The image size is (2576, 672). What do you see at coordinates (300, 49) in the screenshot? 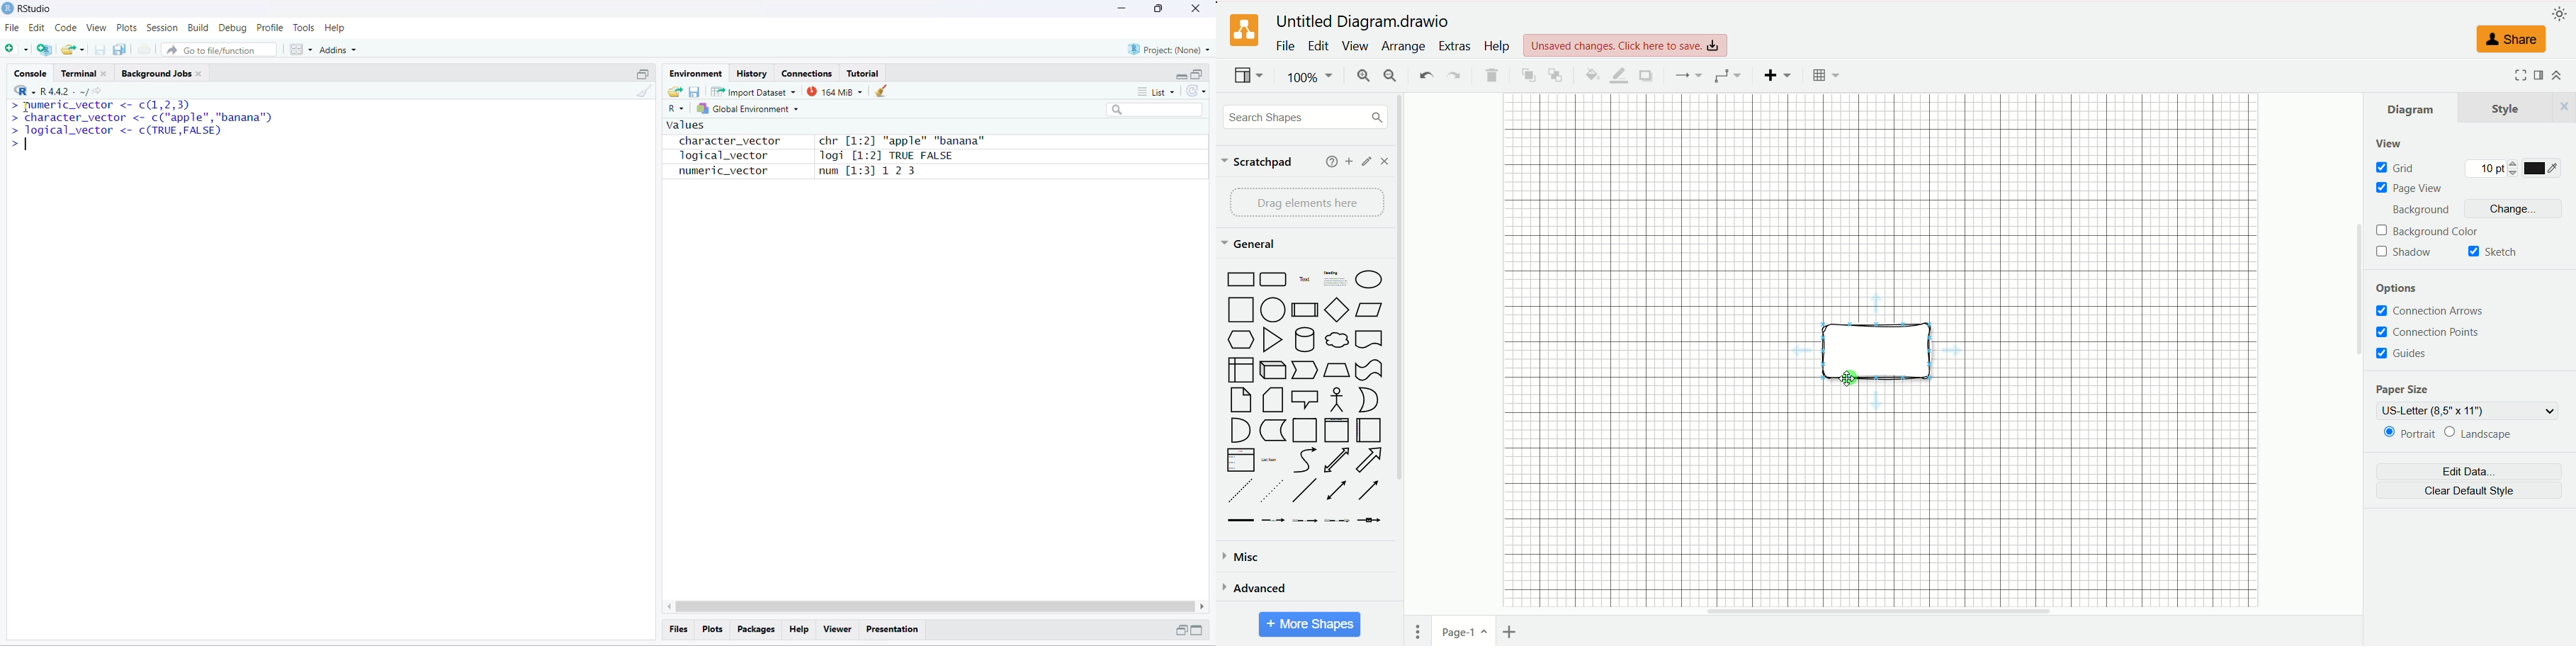
I see `workspace panes` at bounding box center [300, 49].